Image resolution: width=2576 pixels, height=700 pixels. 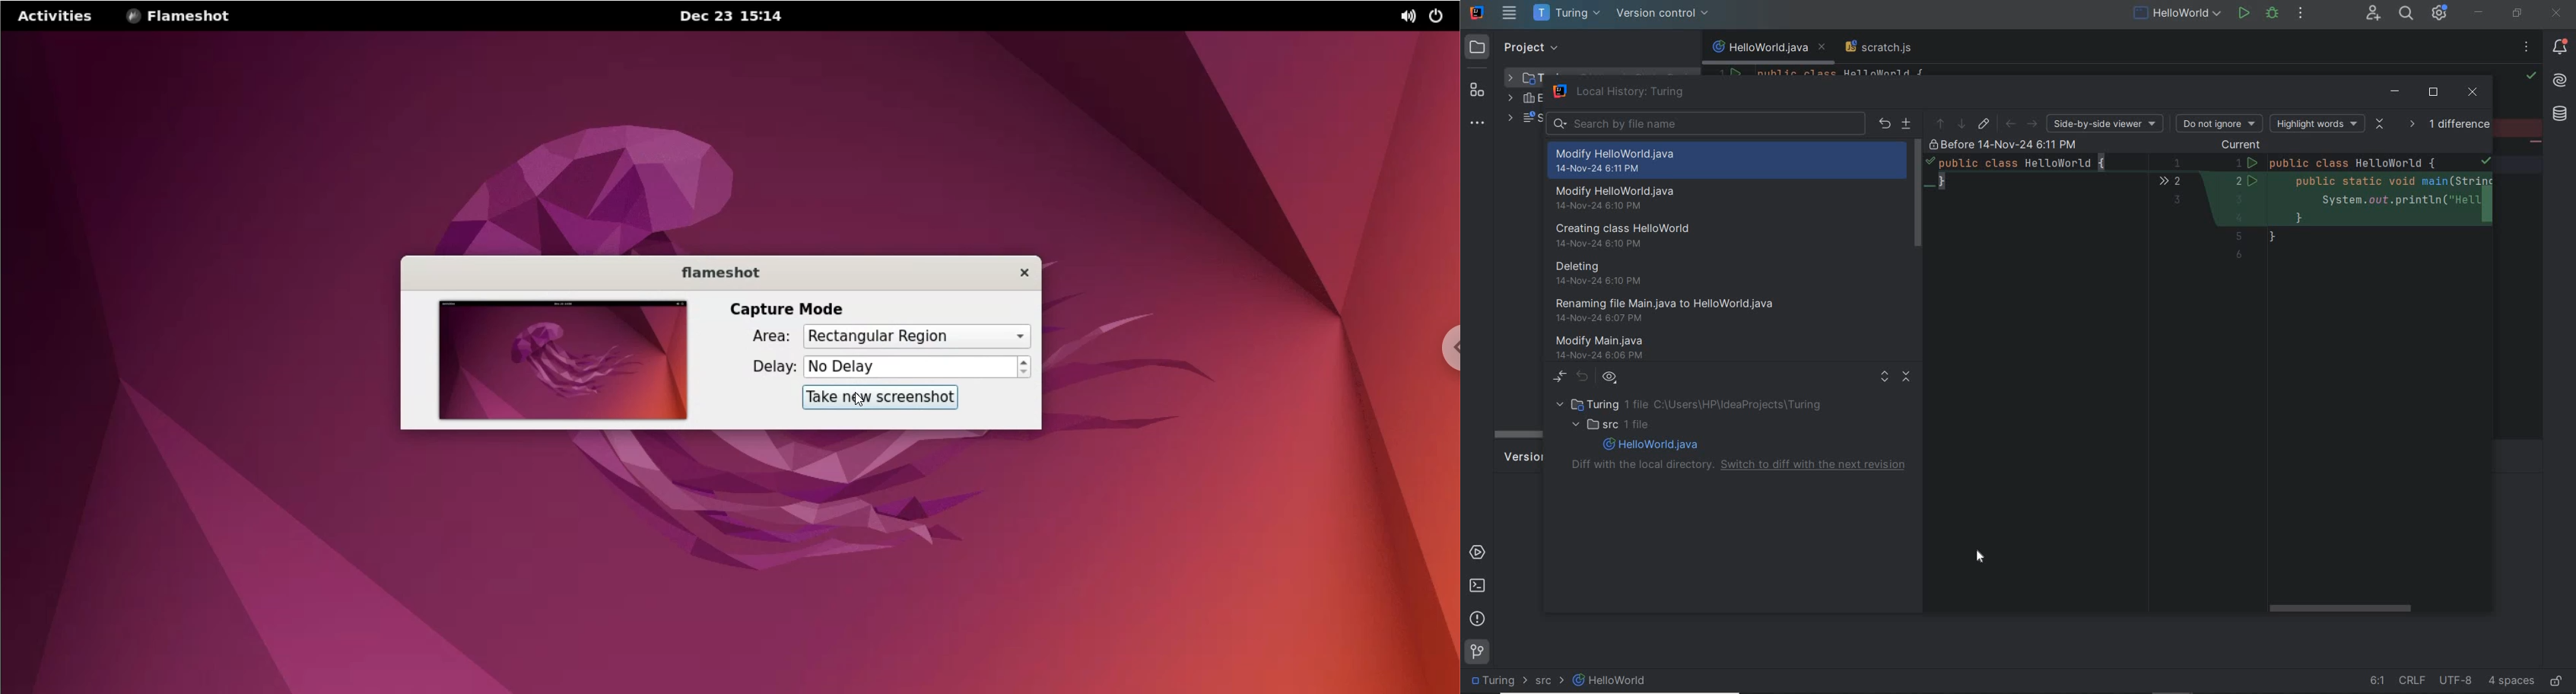 I want to click on version control, so click(x=1664, y=15).